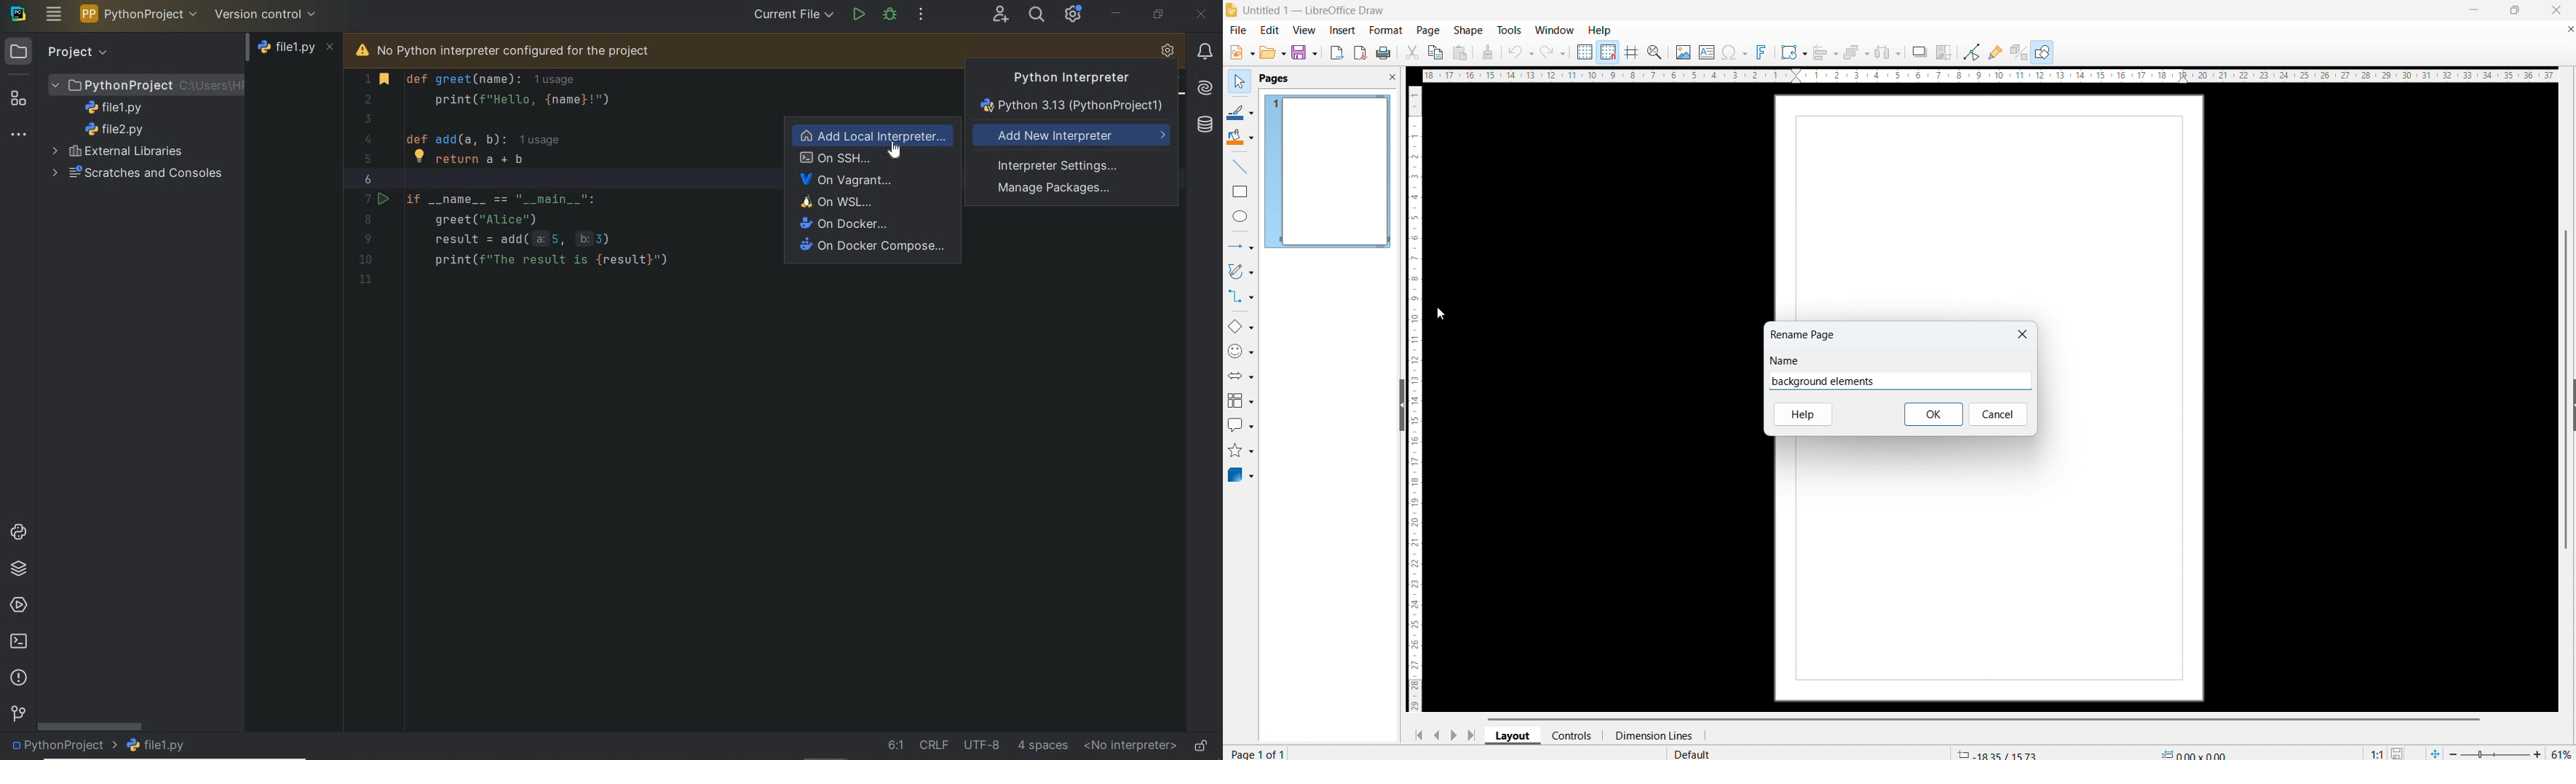  What do you see at coordinates (2568, 28) in the screenshot?
I see `Close document ` at bounding box center [2568, 28].